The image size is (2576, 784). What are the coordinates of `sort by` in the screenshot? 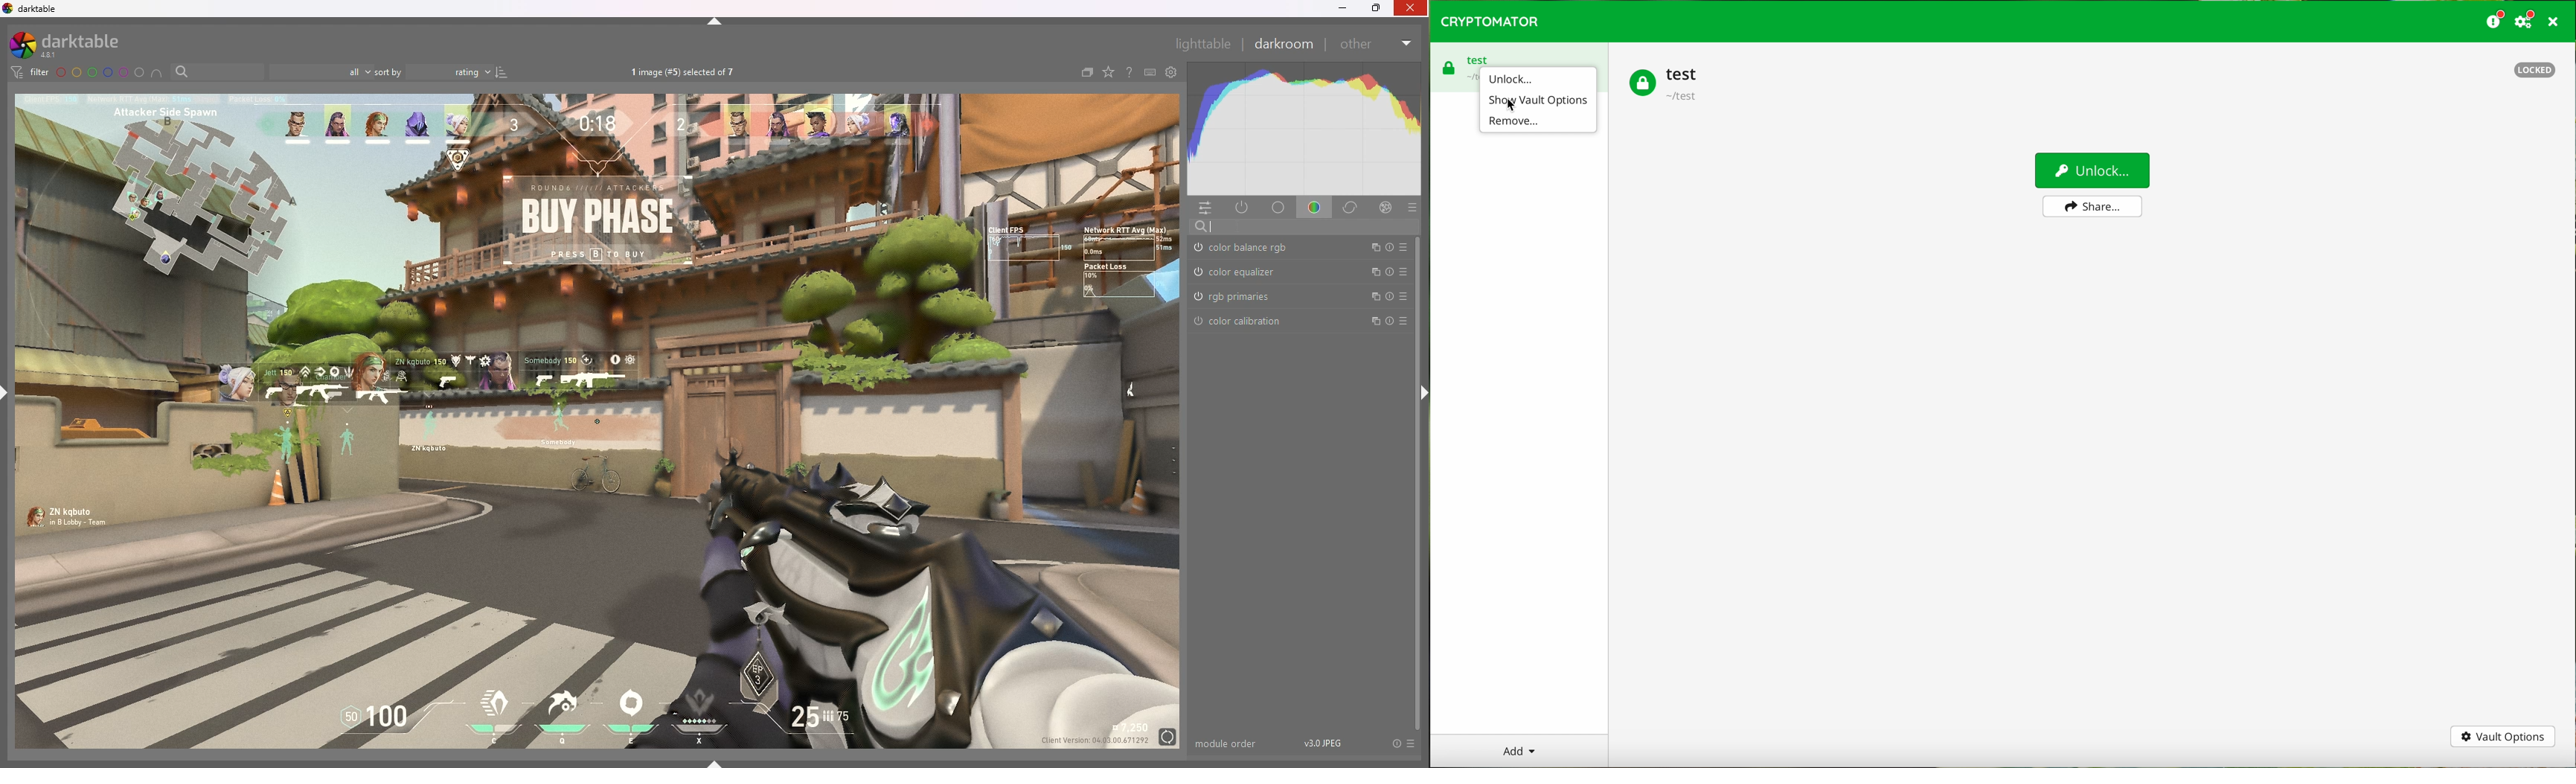 It's located at (434, 71).